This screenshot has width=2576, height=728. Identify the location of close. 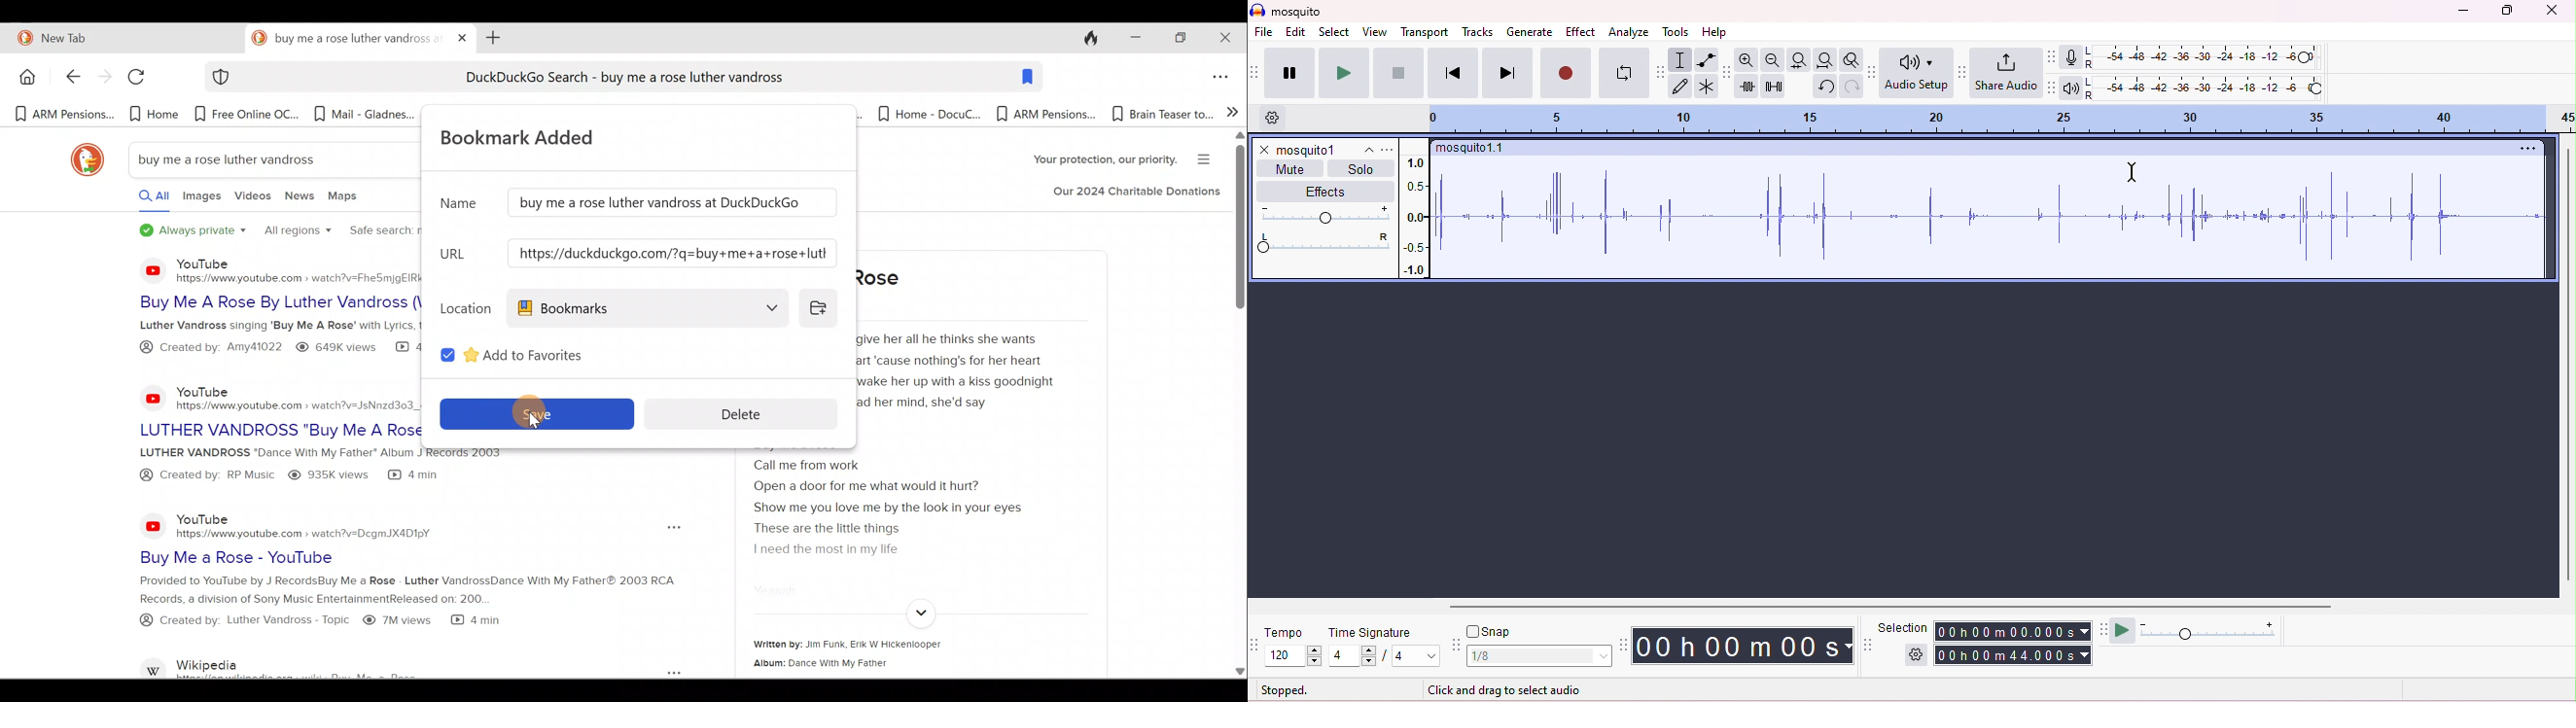
(2551, 11).